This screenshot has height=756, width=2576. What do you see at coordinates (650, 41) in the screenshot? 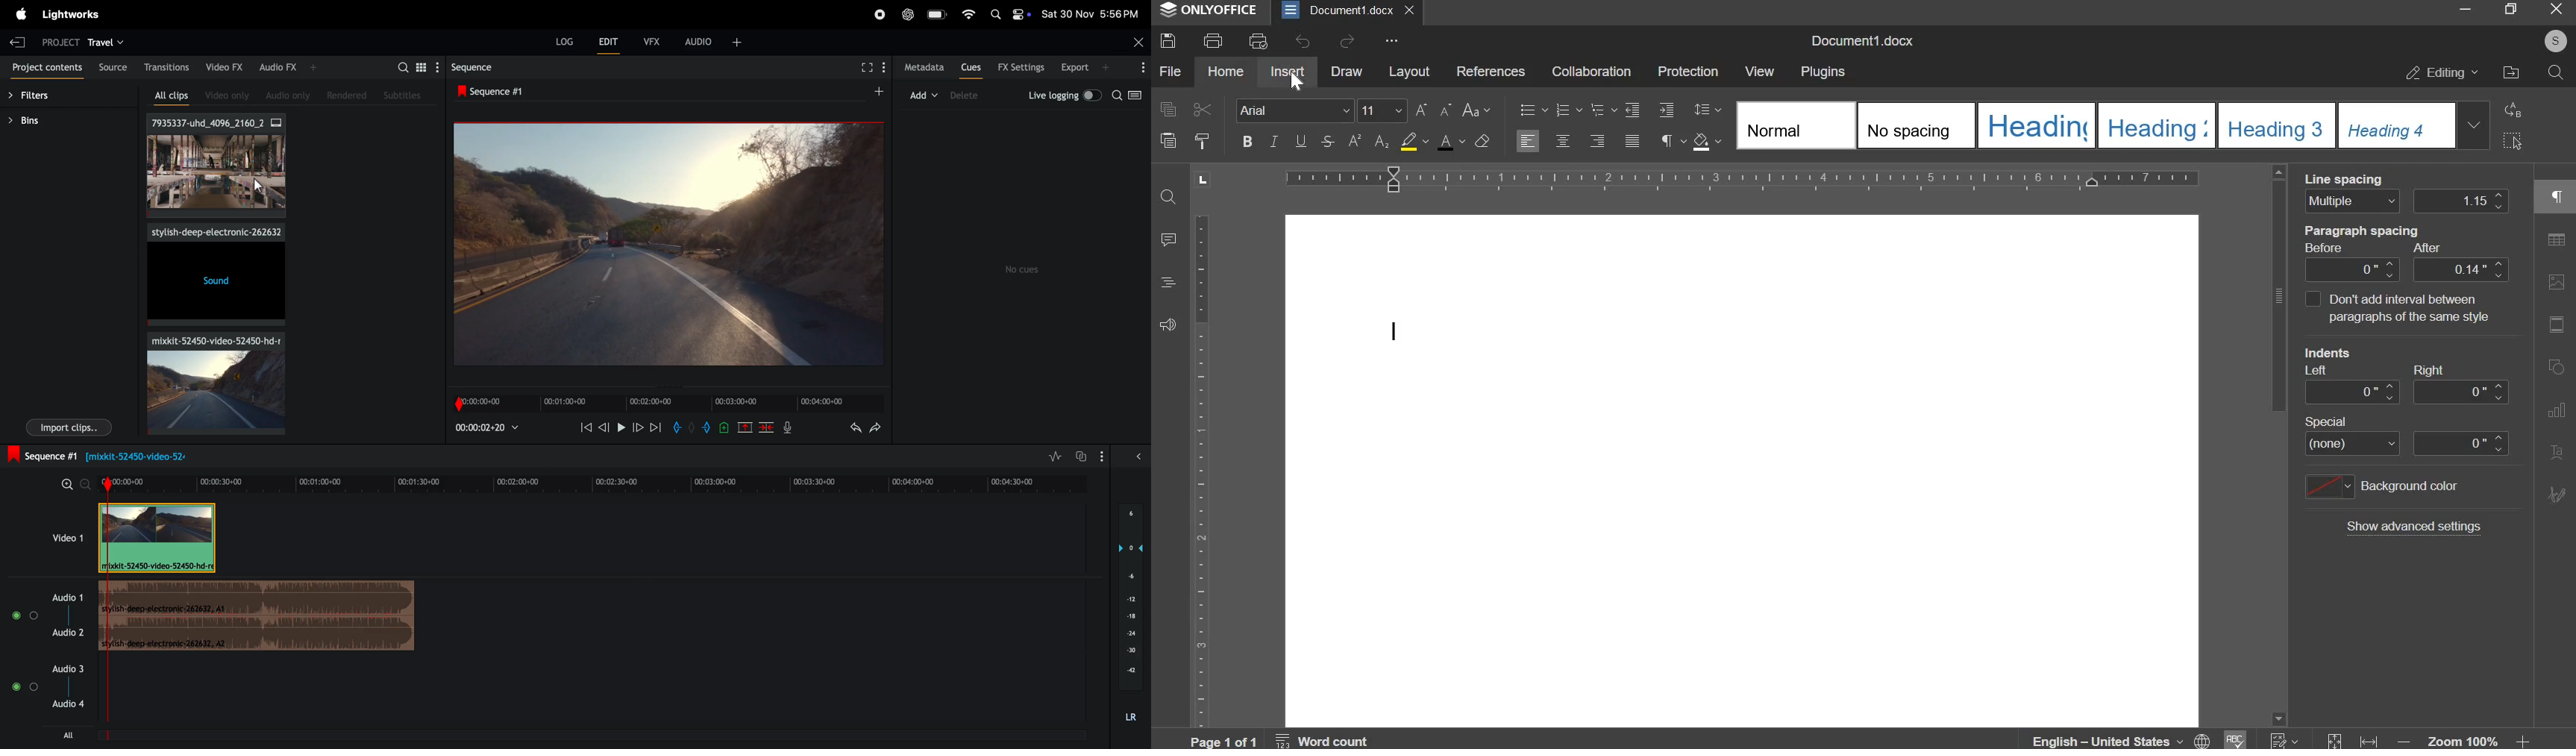
I see `vfx` at bounding box center [650, 41].